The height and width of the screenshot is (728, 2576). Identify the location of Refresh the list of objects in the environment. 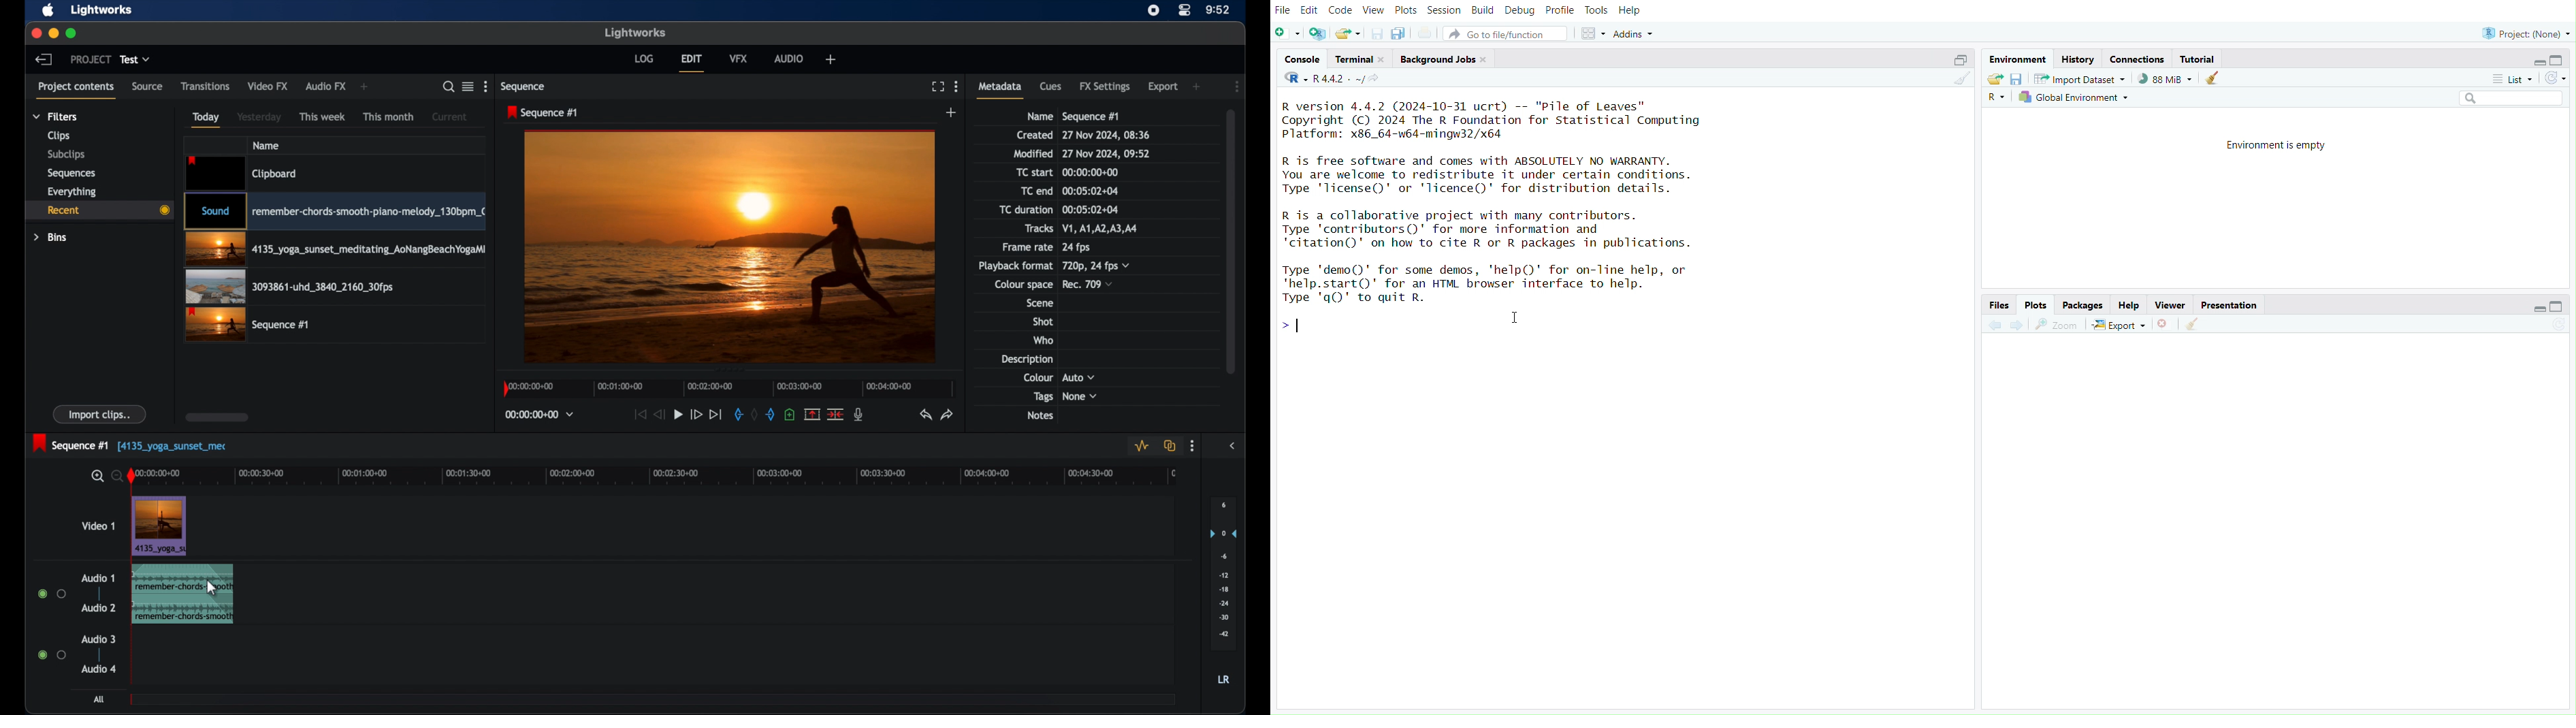
(2558, 78).